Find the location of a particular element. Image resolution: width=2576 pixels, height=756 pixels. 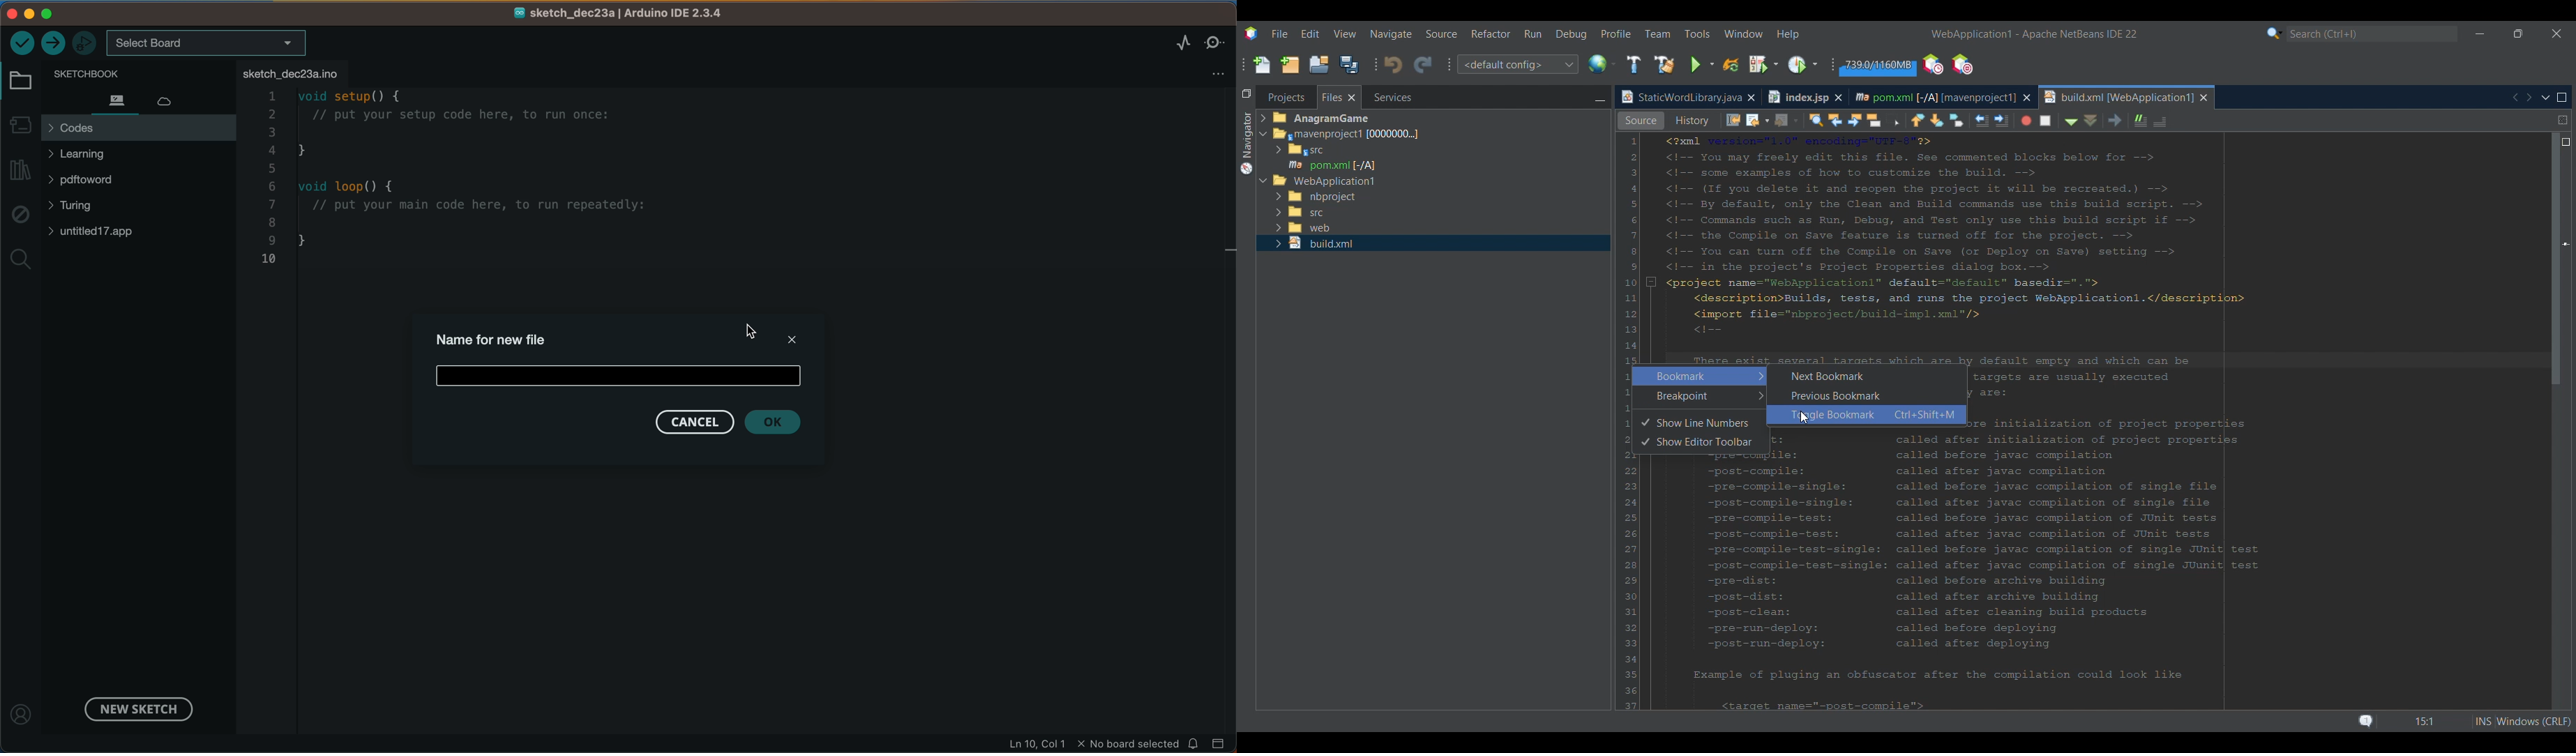

Options under Files tab is located at coordinates (1335, 151).